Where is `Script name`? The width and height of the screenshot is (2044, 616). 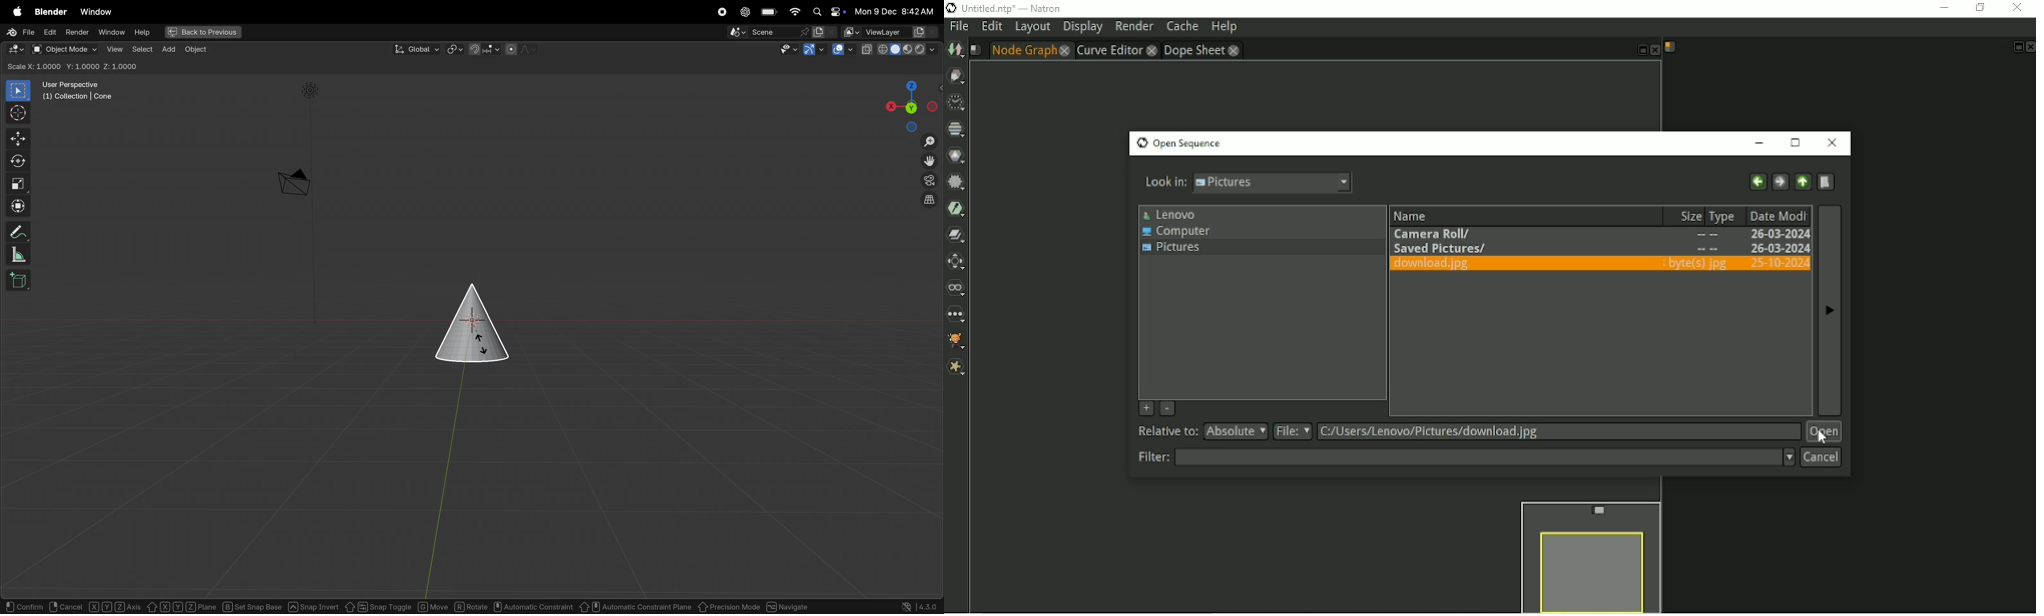
Script name is located at coordinates (975, 50).